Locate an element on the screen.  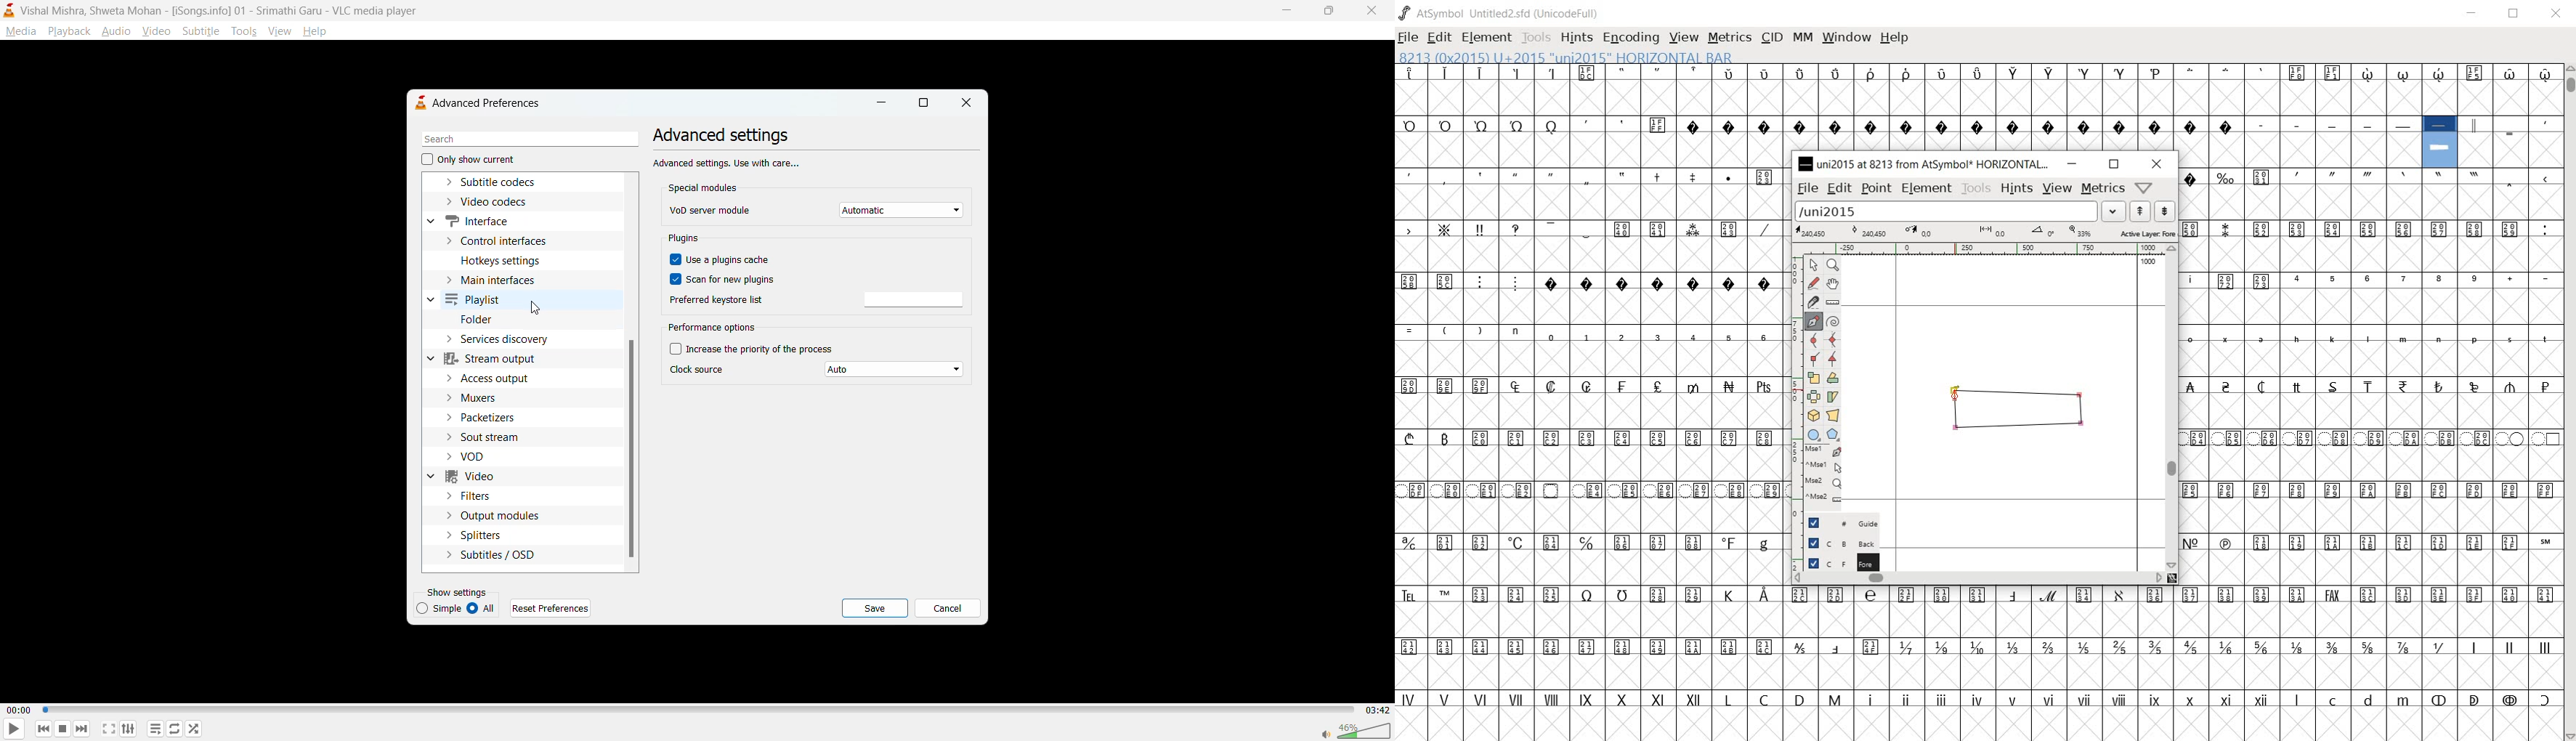
scroll by hand is located at coordinates (1832, 283).